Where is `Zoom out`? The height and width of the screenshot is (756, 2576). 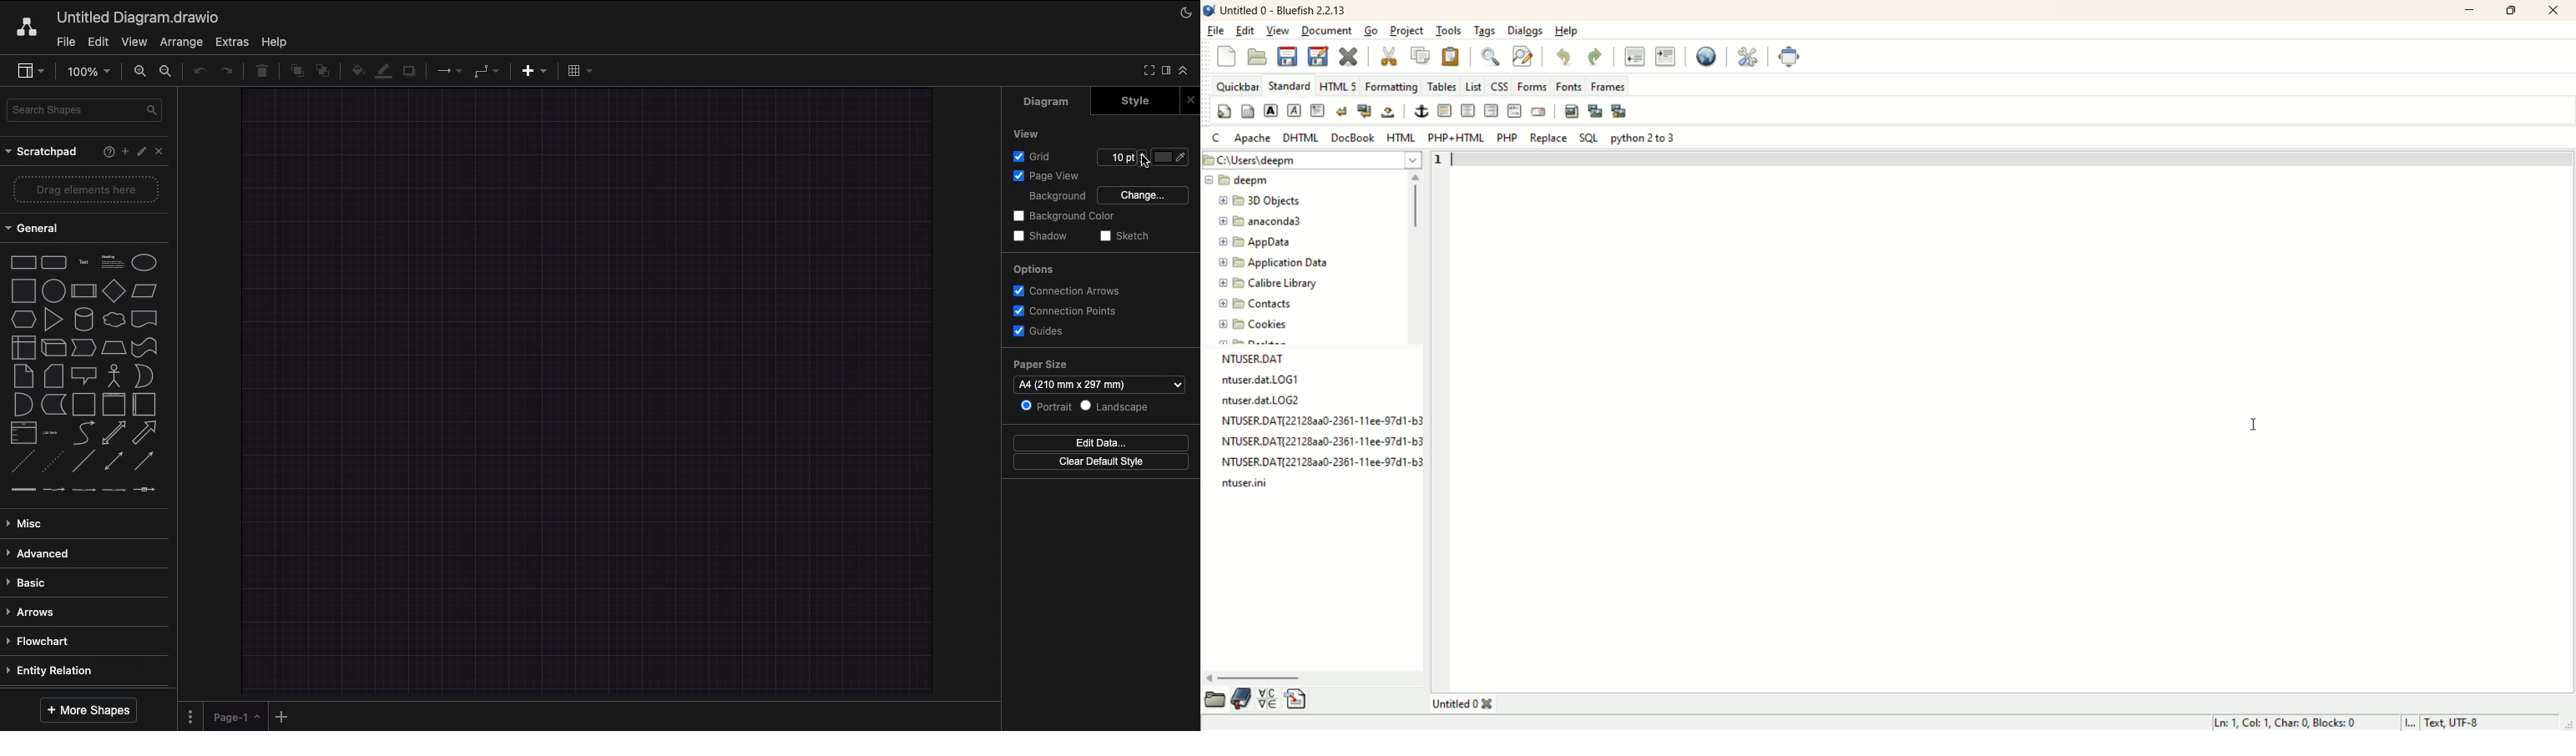 Zoom out is located at coordinates (168, 73).